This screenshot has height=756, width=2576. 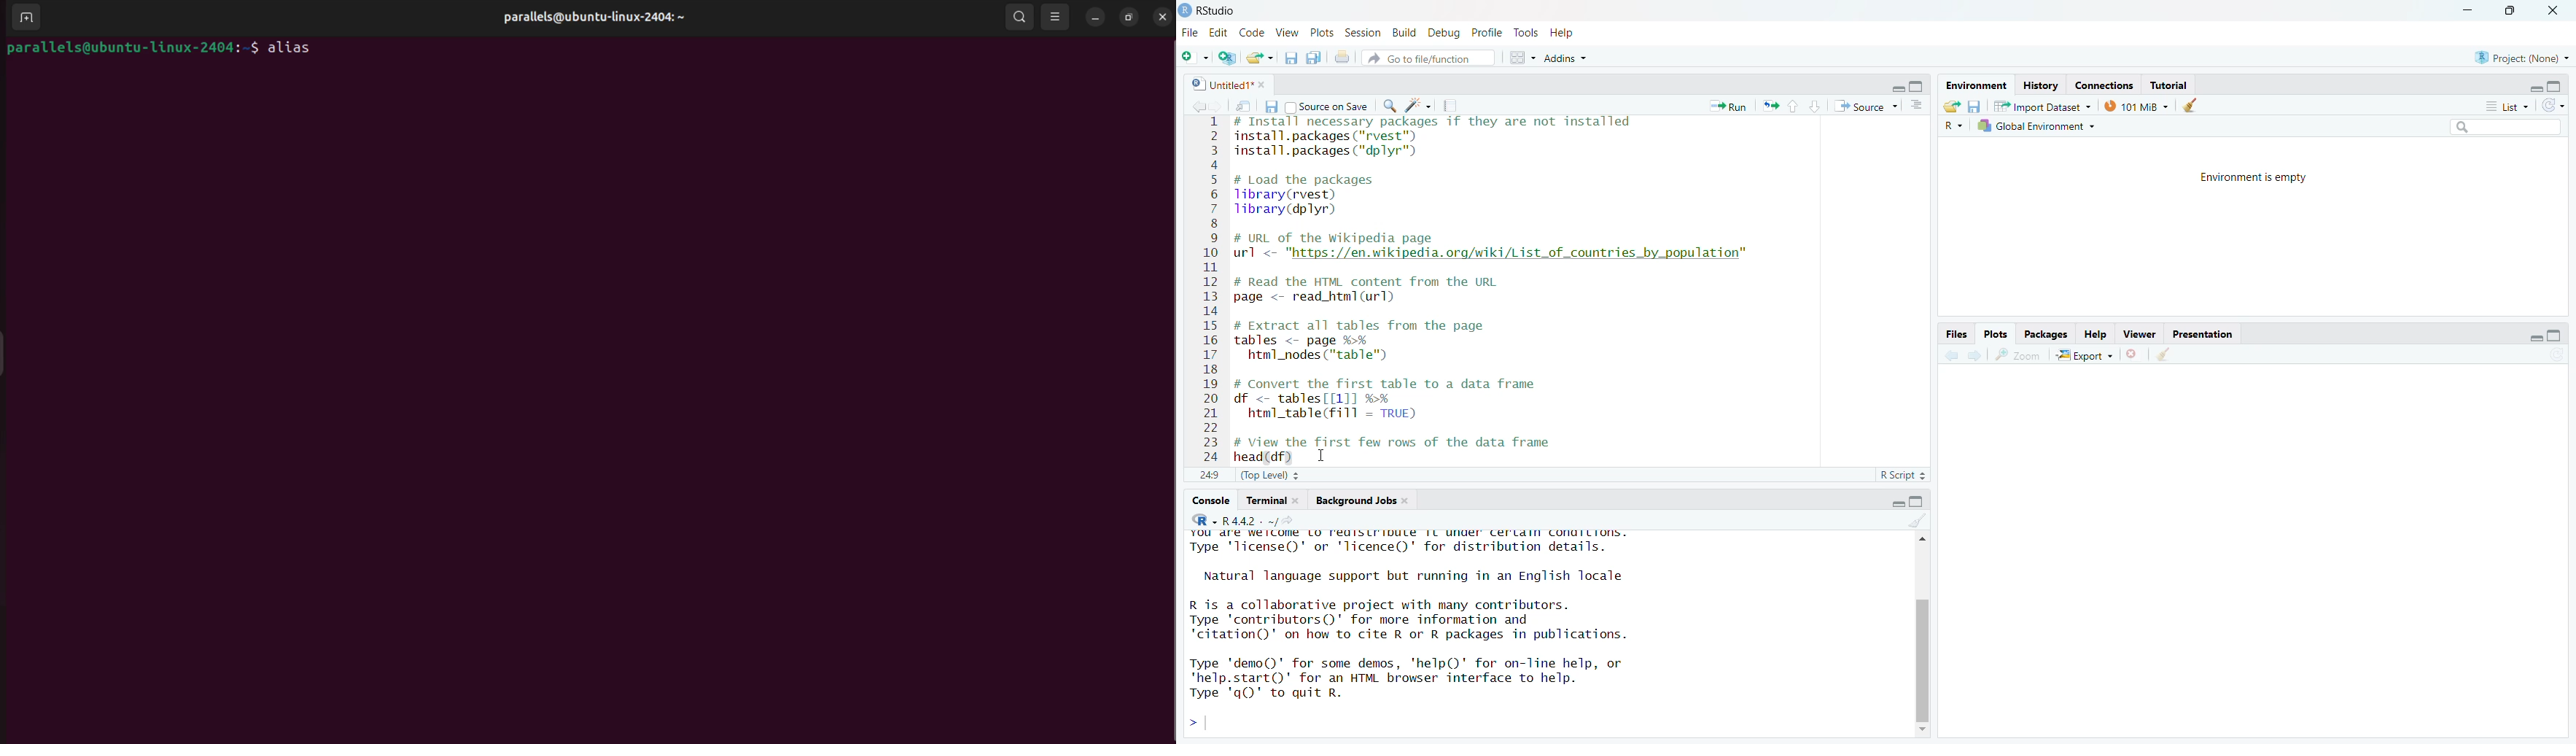 I want to click on Viewer, so click(x=2140, y=333).